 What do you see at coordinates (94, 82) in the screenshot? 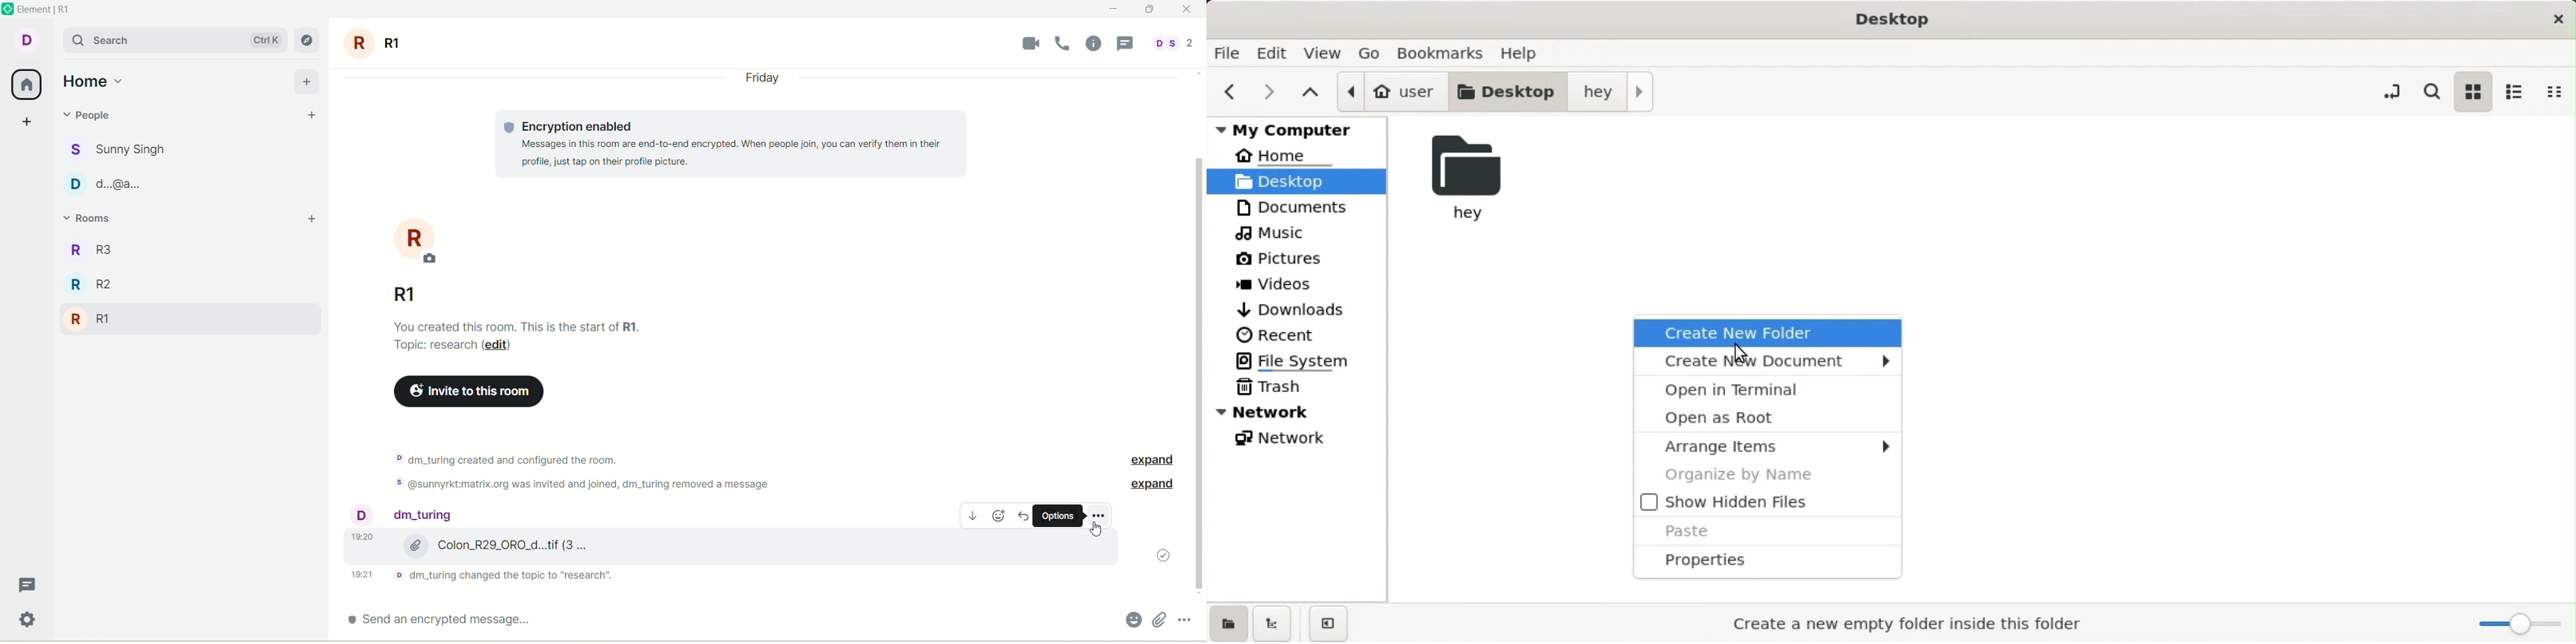
I see `home` at bounding box center [94, 82].